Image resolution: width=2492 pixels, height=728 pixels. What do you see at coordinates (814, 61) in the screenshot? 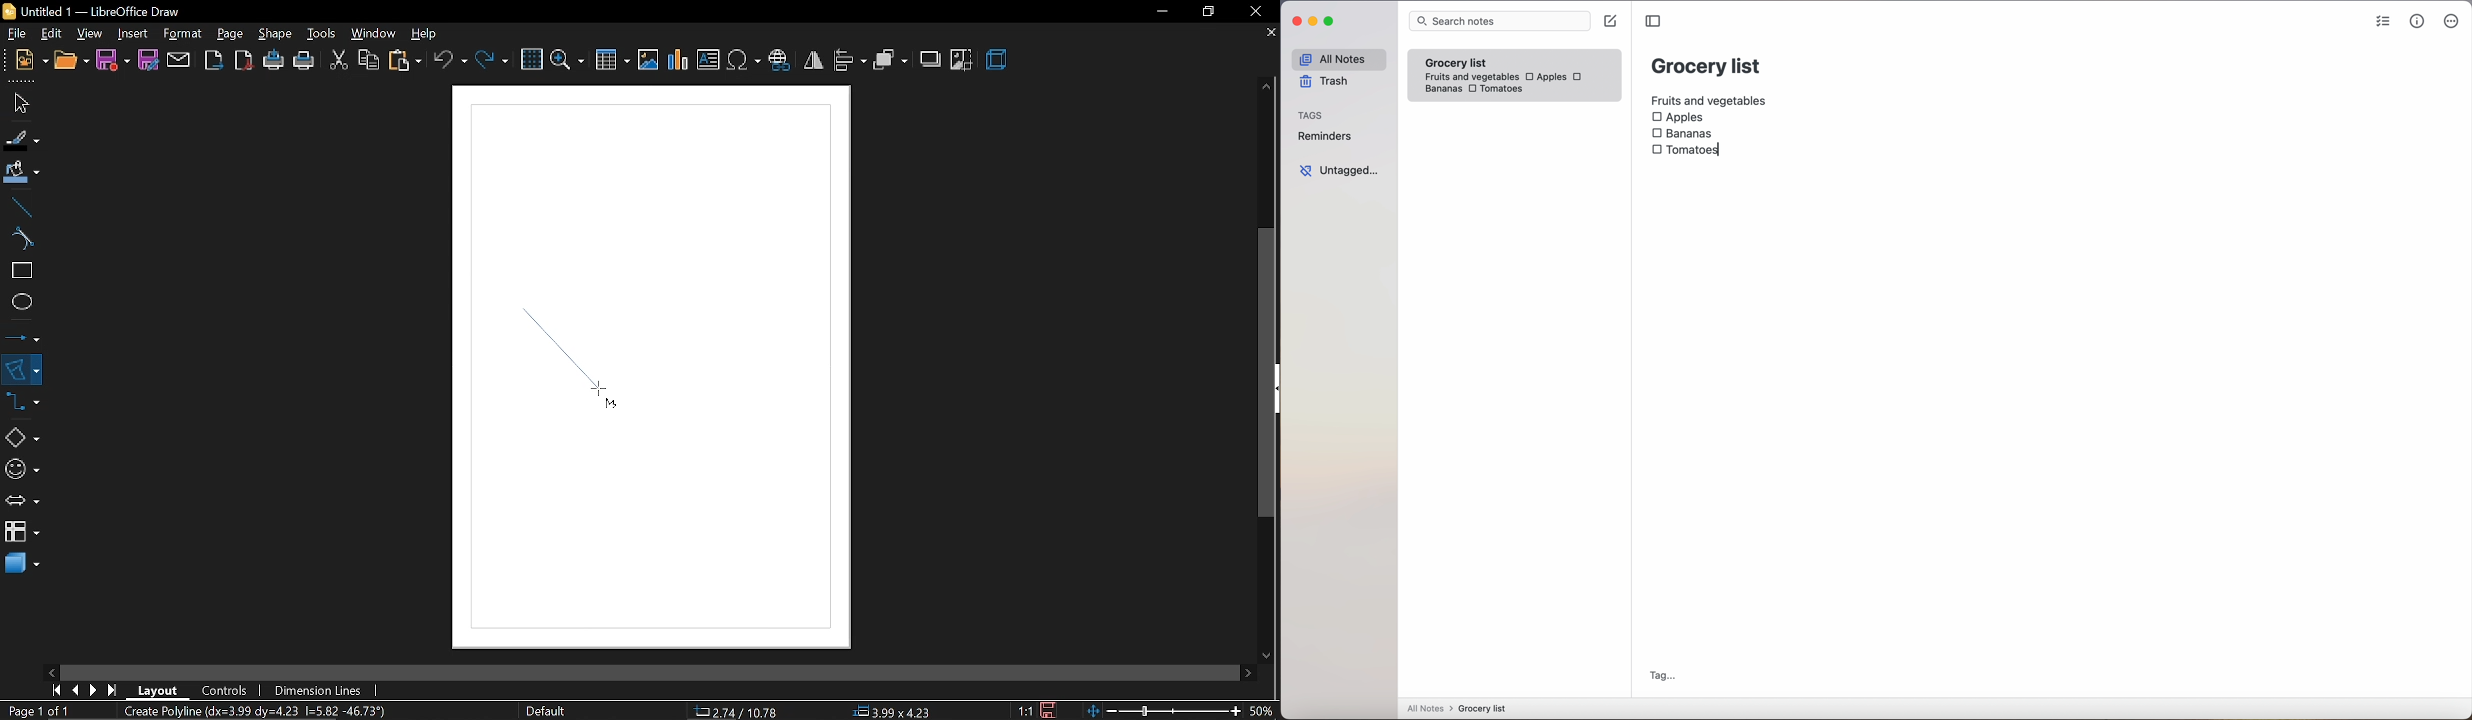
I see `flip` at bounding box center [814, 61].